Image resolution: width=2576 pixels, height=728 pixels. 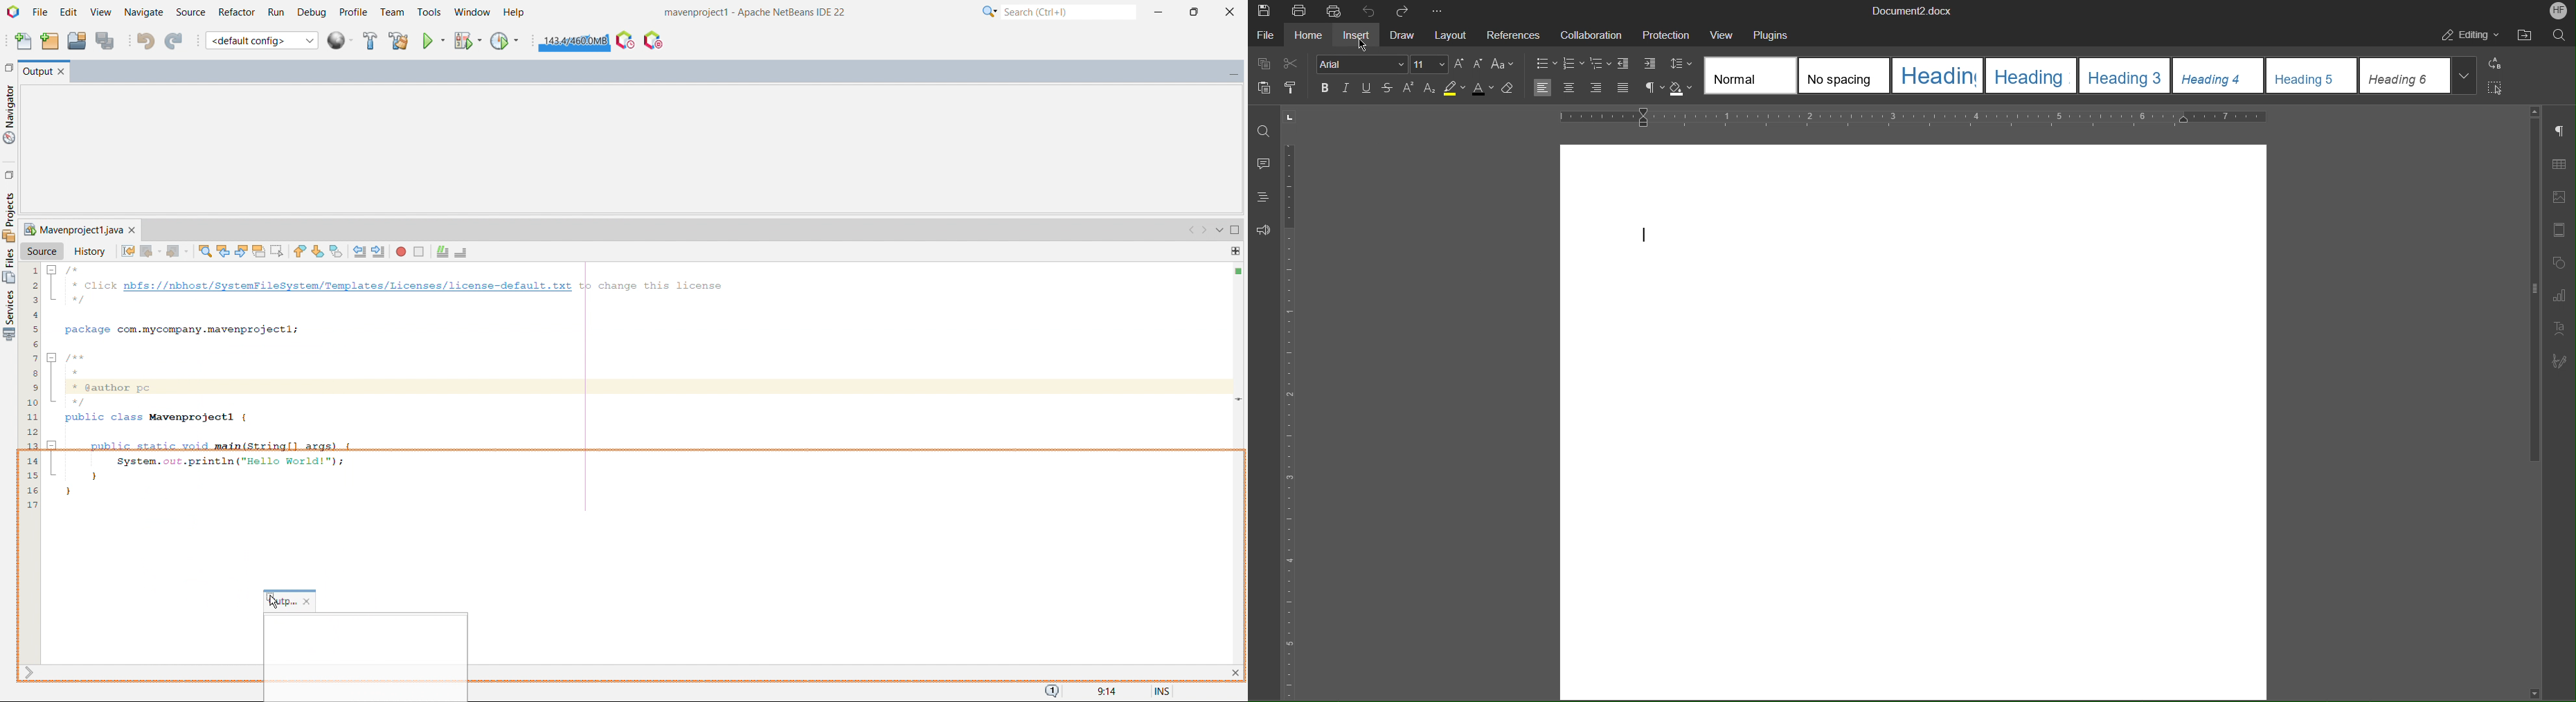 I want to click on Select All, so click(x=2498, y=88).